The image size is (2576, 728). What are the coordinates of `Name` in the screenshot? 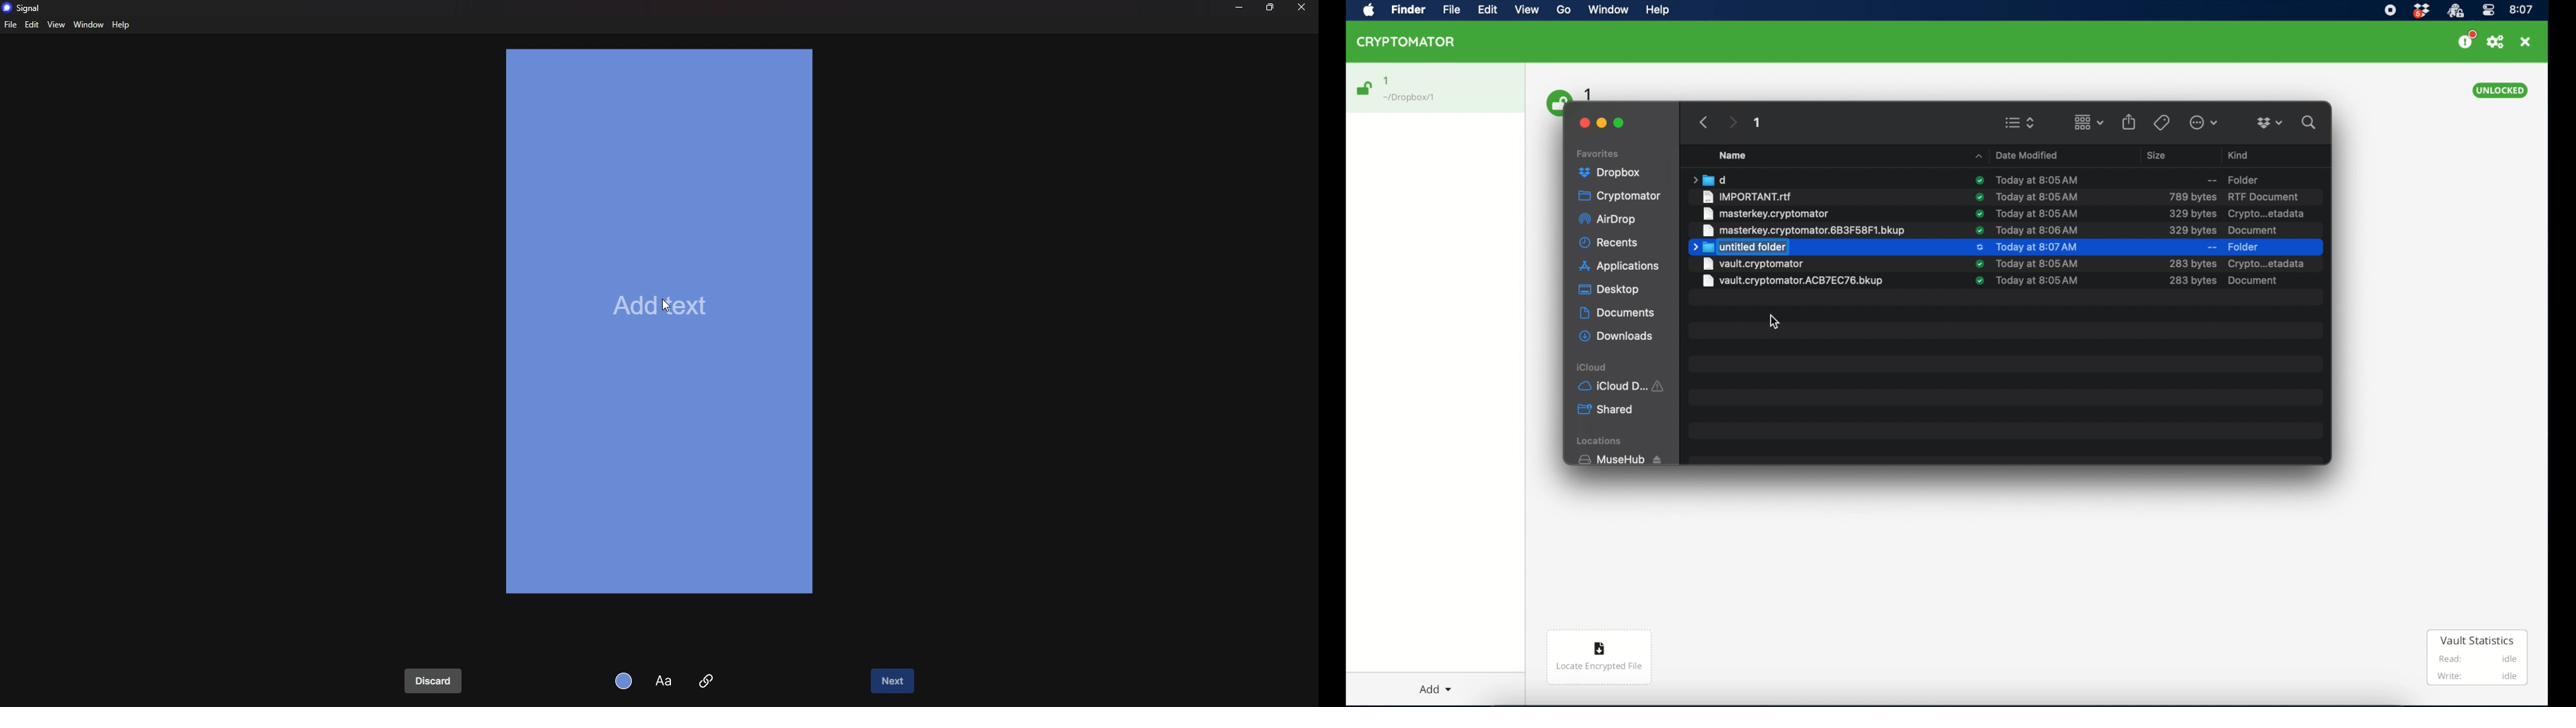 It's located at (1740, 155).